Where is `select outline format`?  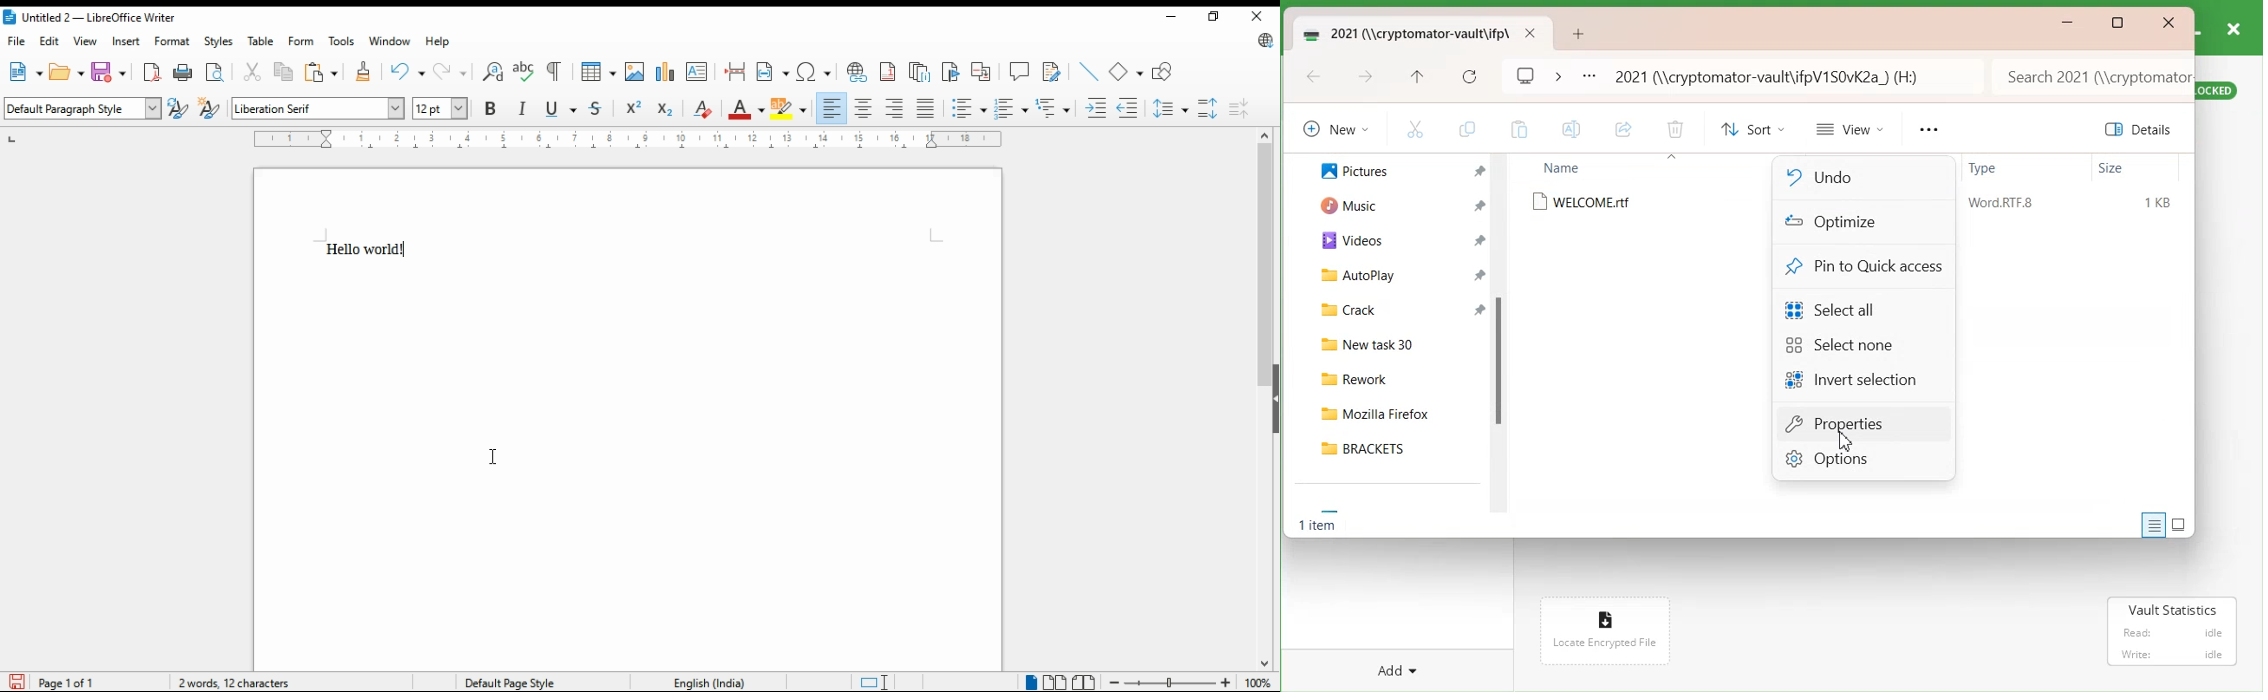 select outline format is located at coordinates (1053, 108).